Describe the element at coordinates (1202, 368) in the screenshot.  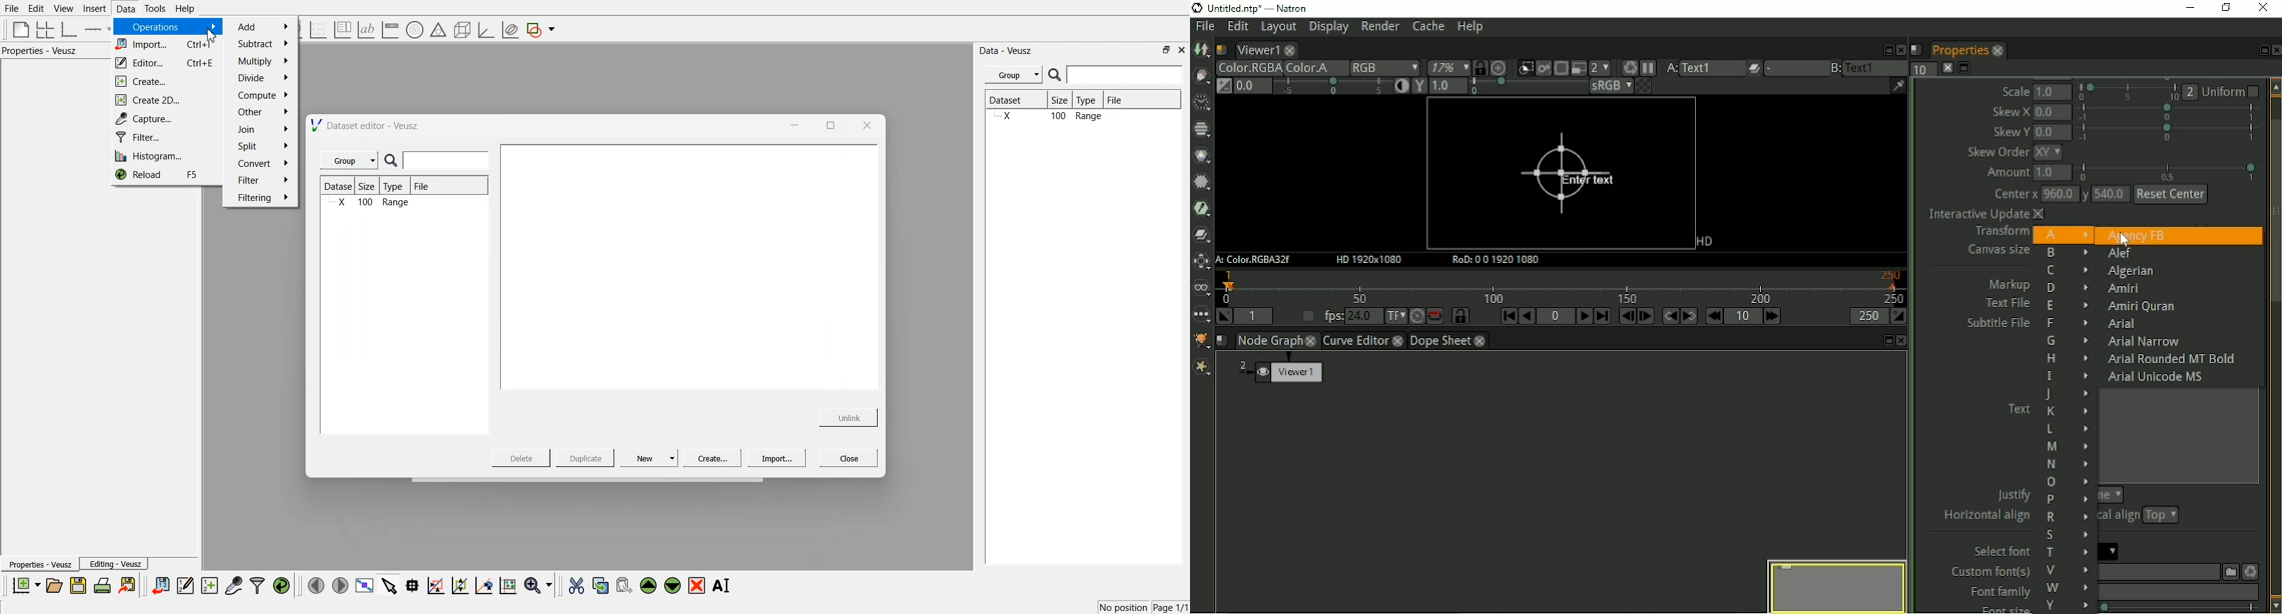
I see `Extra` at that location.